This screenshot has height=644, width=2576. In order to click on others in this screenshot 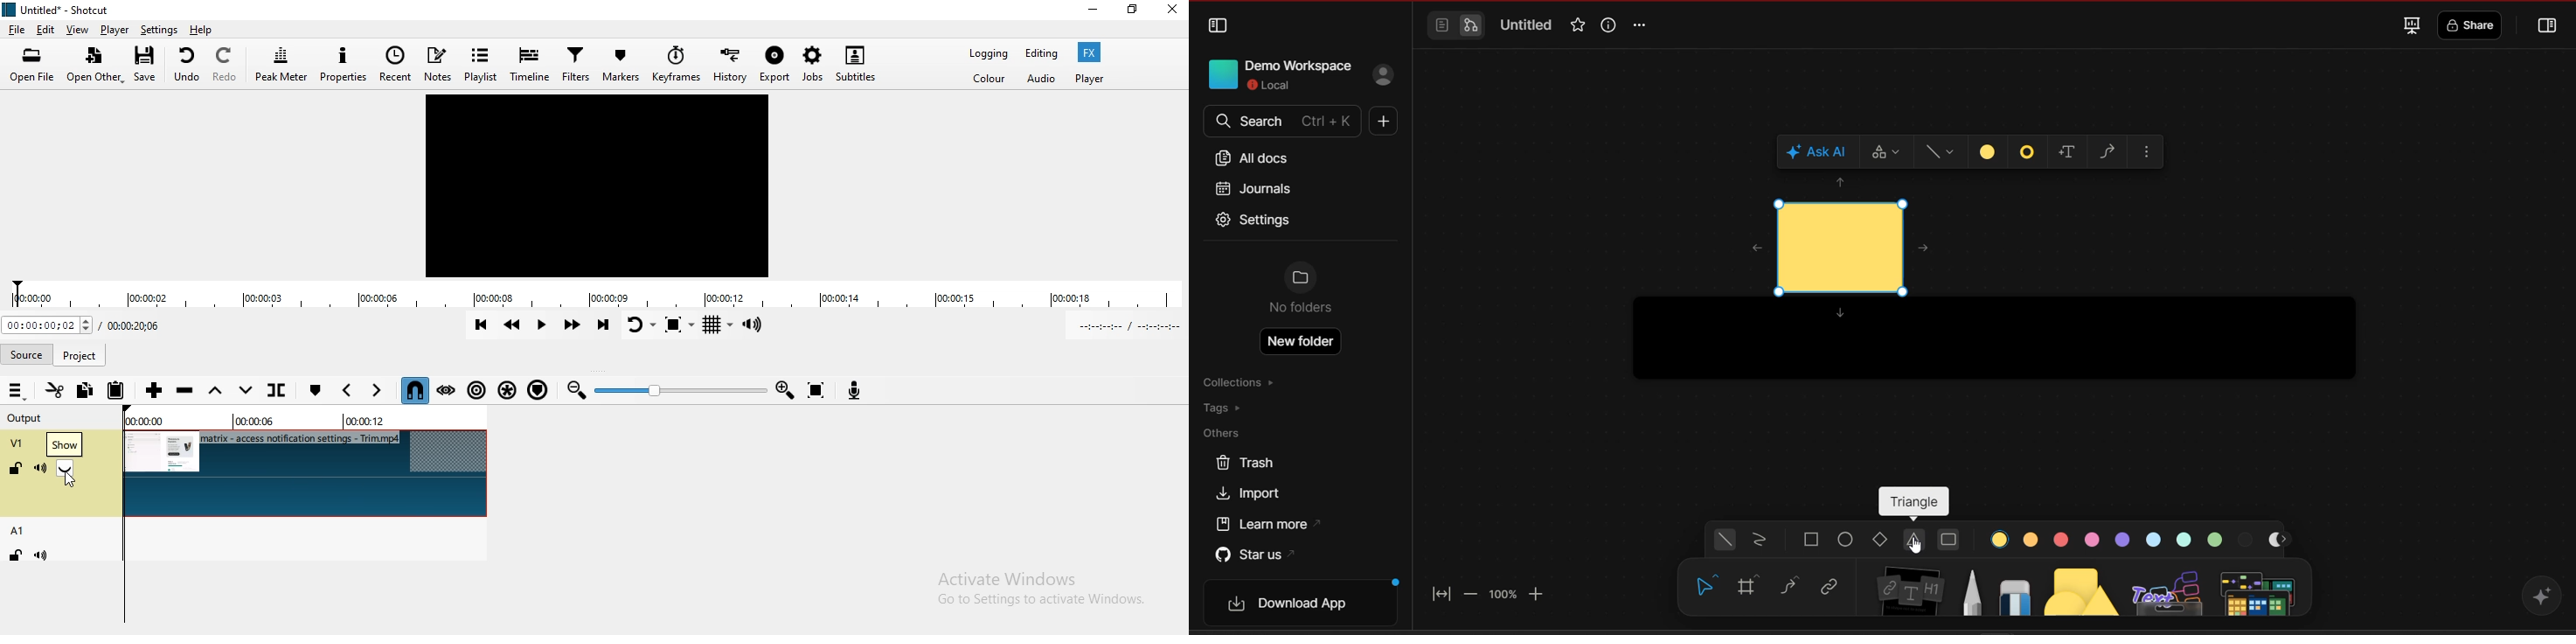, I will do `click(2170, 590)`.